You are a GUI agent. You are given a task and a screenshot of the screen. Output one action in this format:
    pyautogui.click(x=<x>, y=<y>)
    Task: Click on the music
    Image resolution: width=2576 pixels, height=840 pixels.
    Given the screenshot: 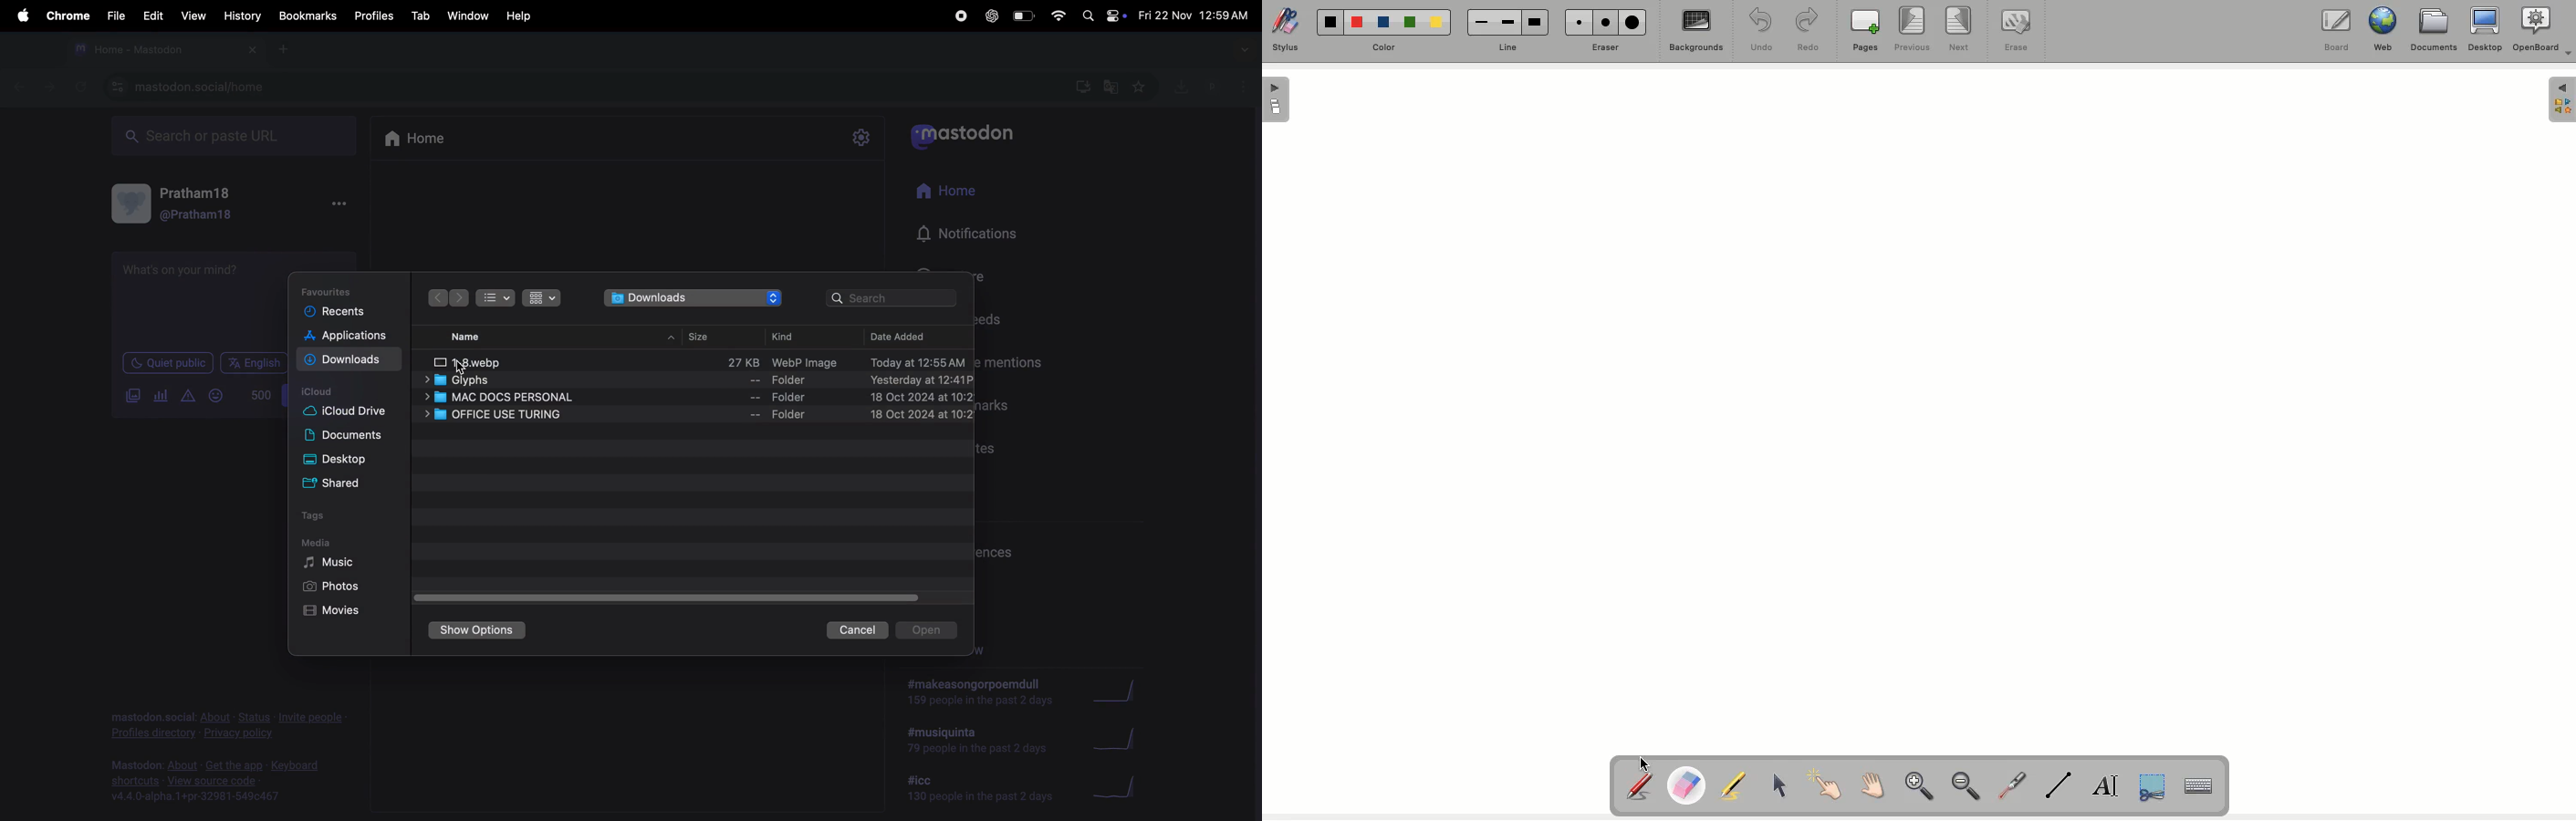 What is the action you would take?
    pyautogui.click(x=333, y=562)
    